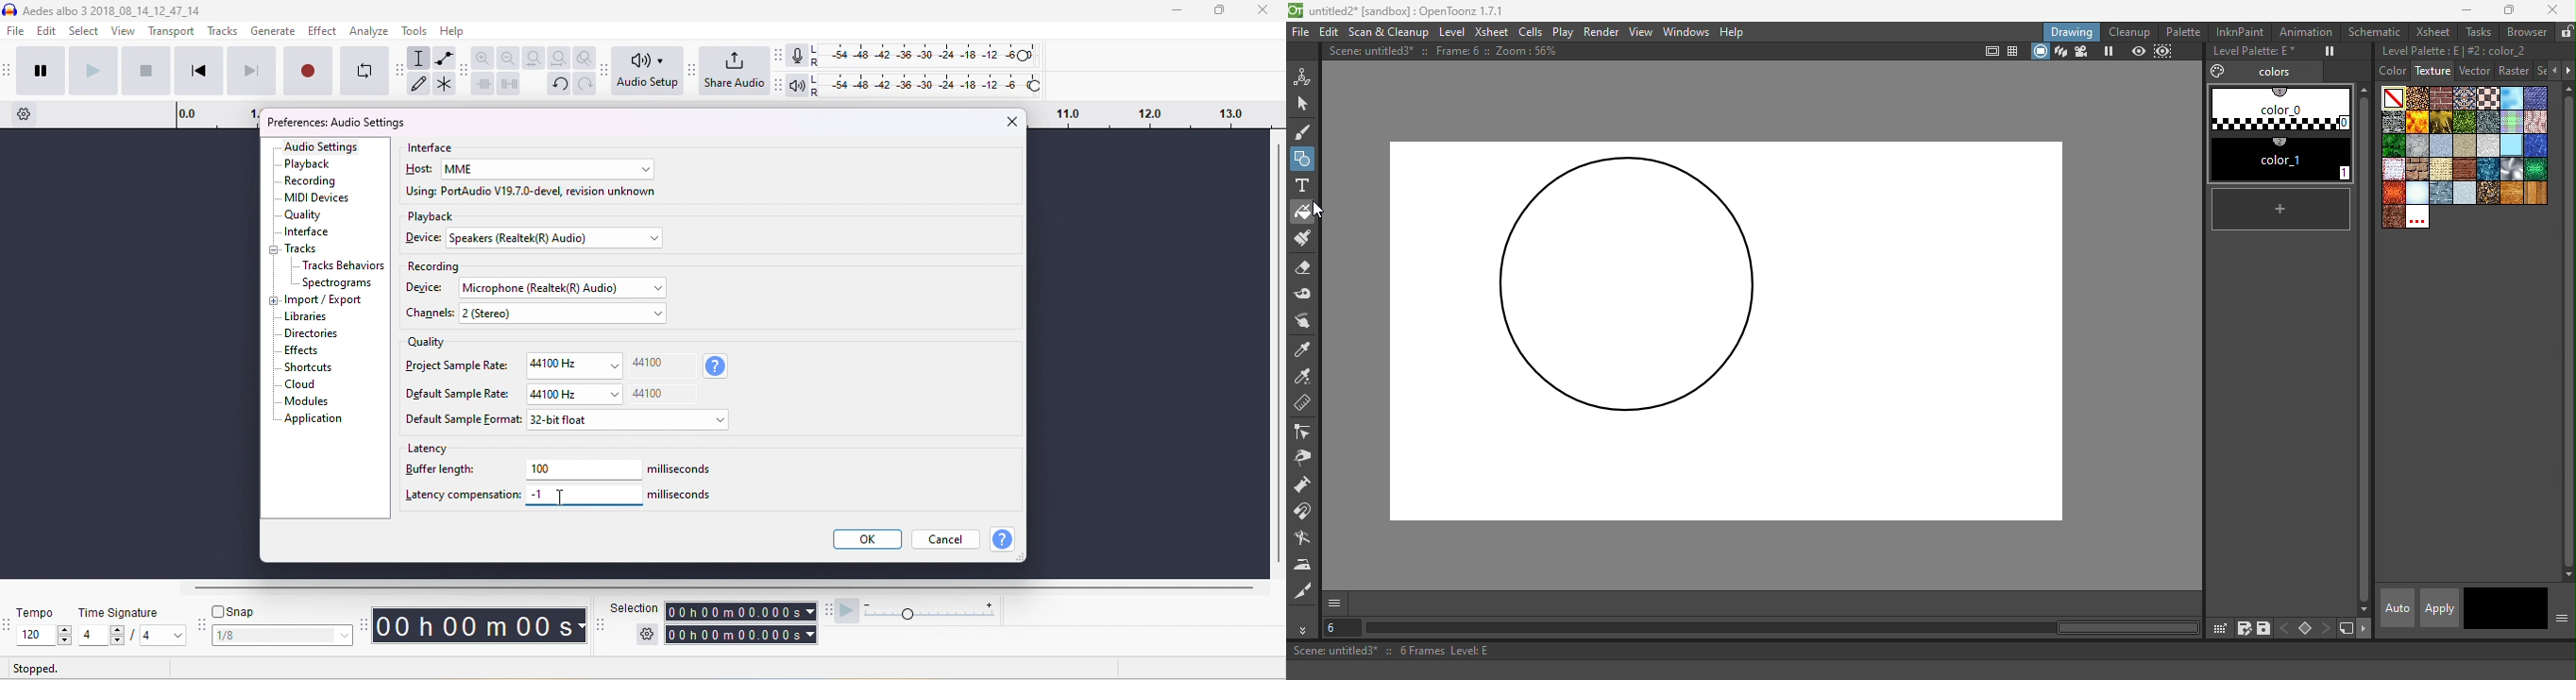 The image size is (2576, 700). Describe the element at coordinates (48, 32) in the screenshot. I see `edit` at that location.